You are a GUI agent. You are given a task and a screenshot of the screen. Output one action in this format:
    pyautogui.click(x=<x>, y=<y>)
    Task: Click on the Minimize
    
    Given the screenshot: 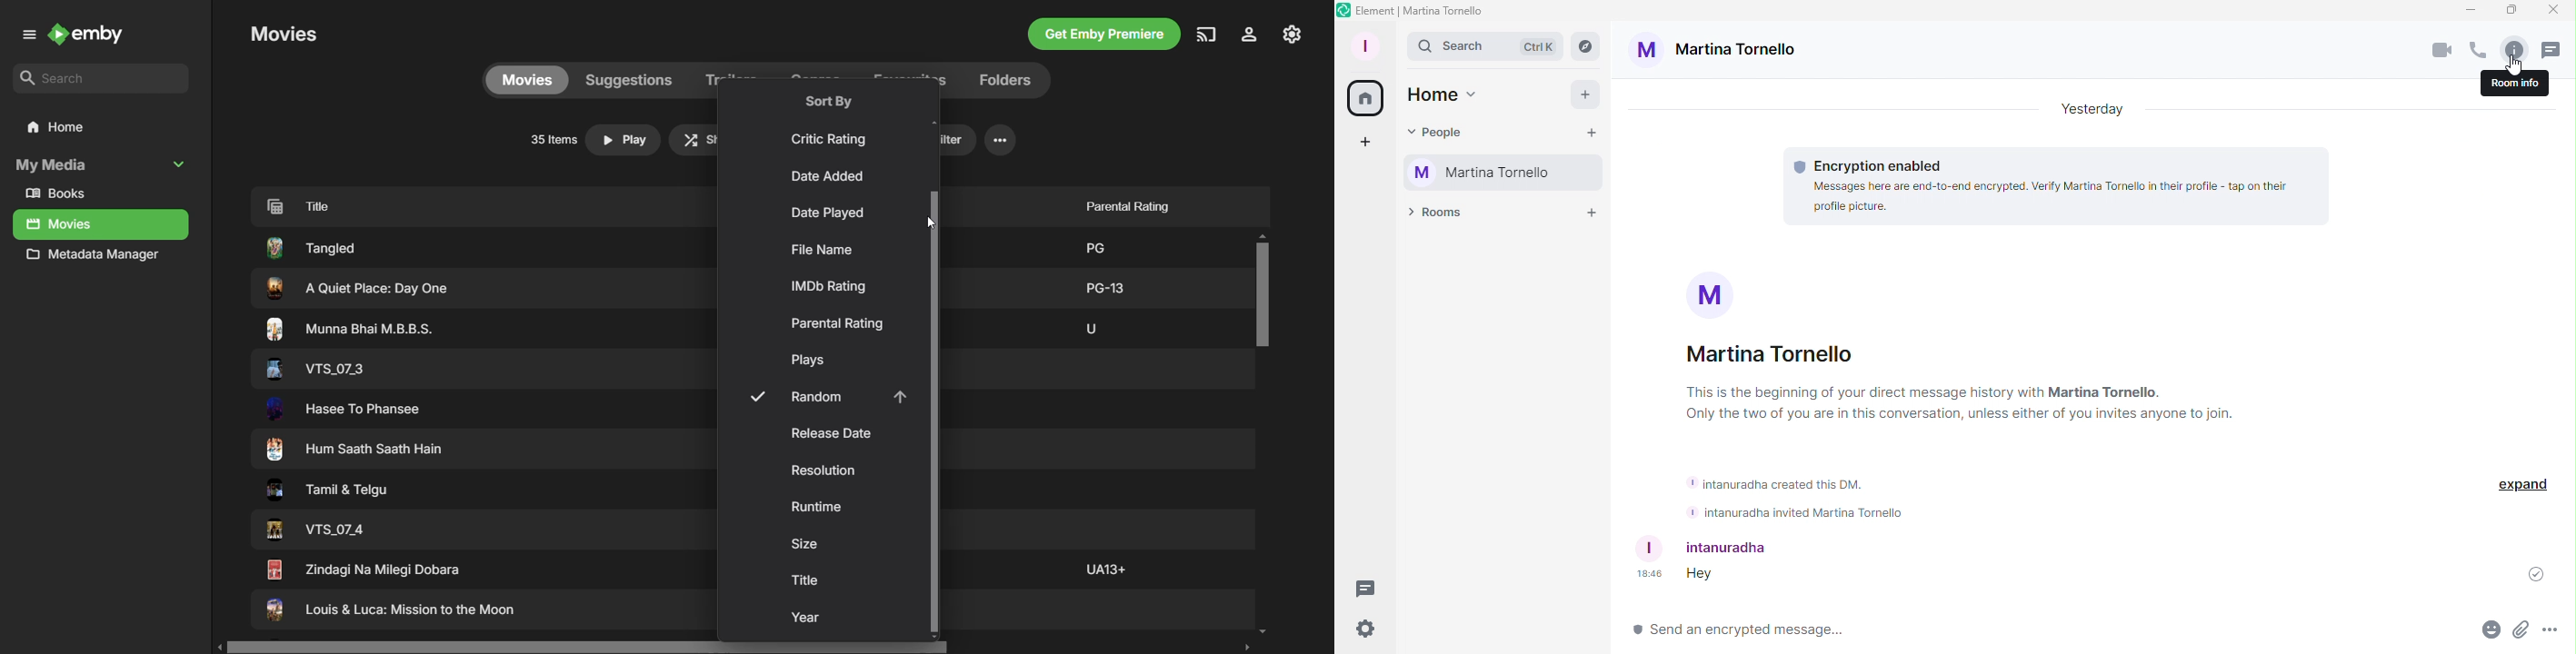 What is the action you would take?
    pyautogui.click(x=2470, y=12)
    